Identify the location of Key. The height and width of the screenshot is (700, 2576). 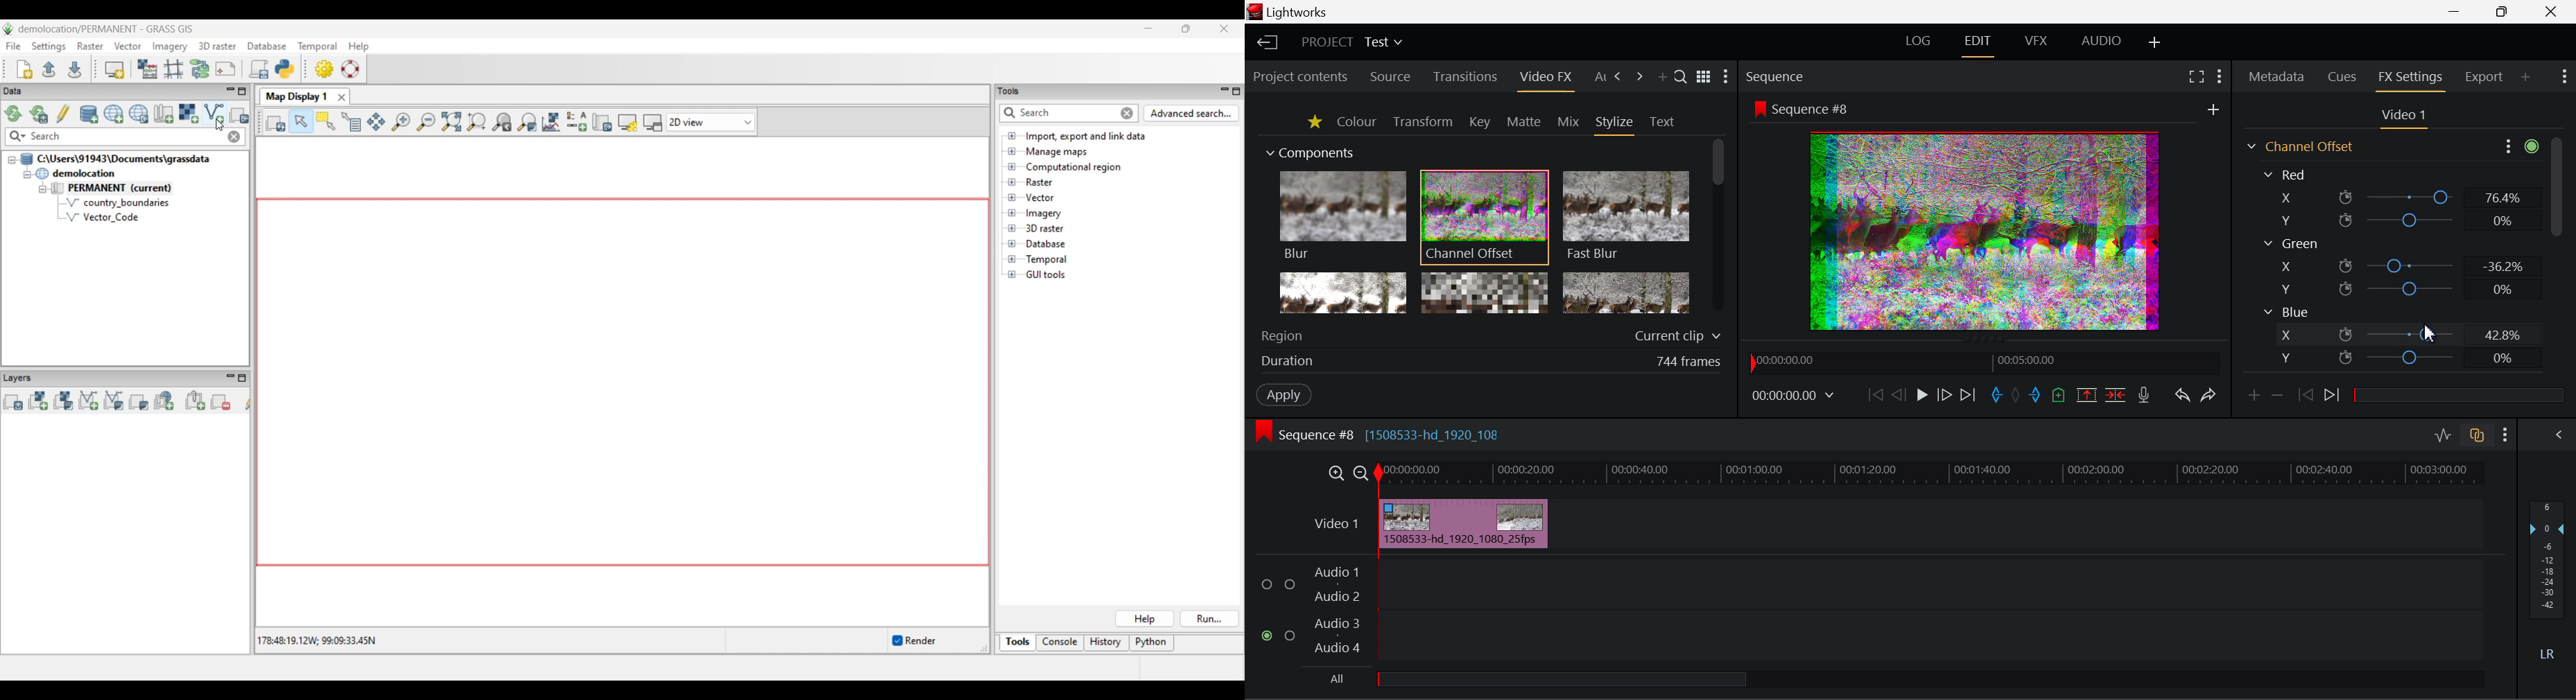
(1478, 123).